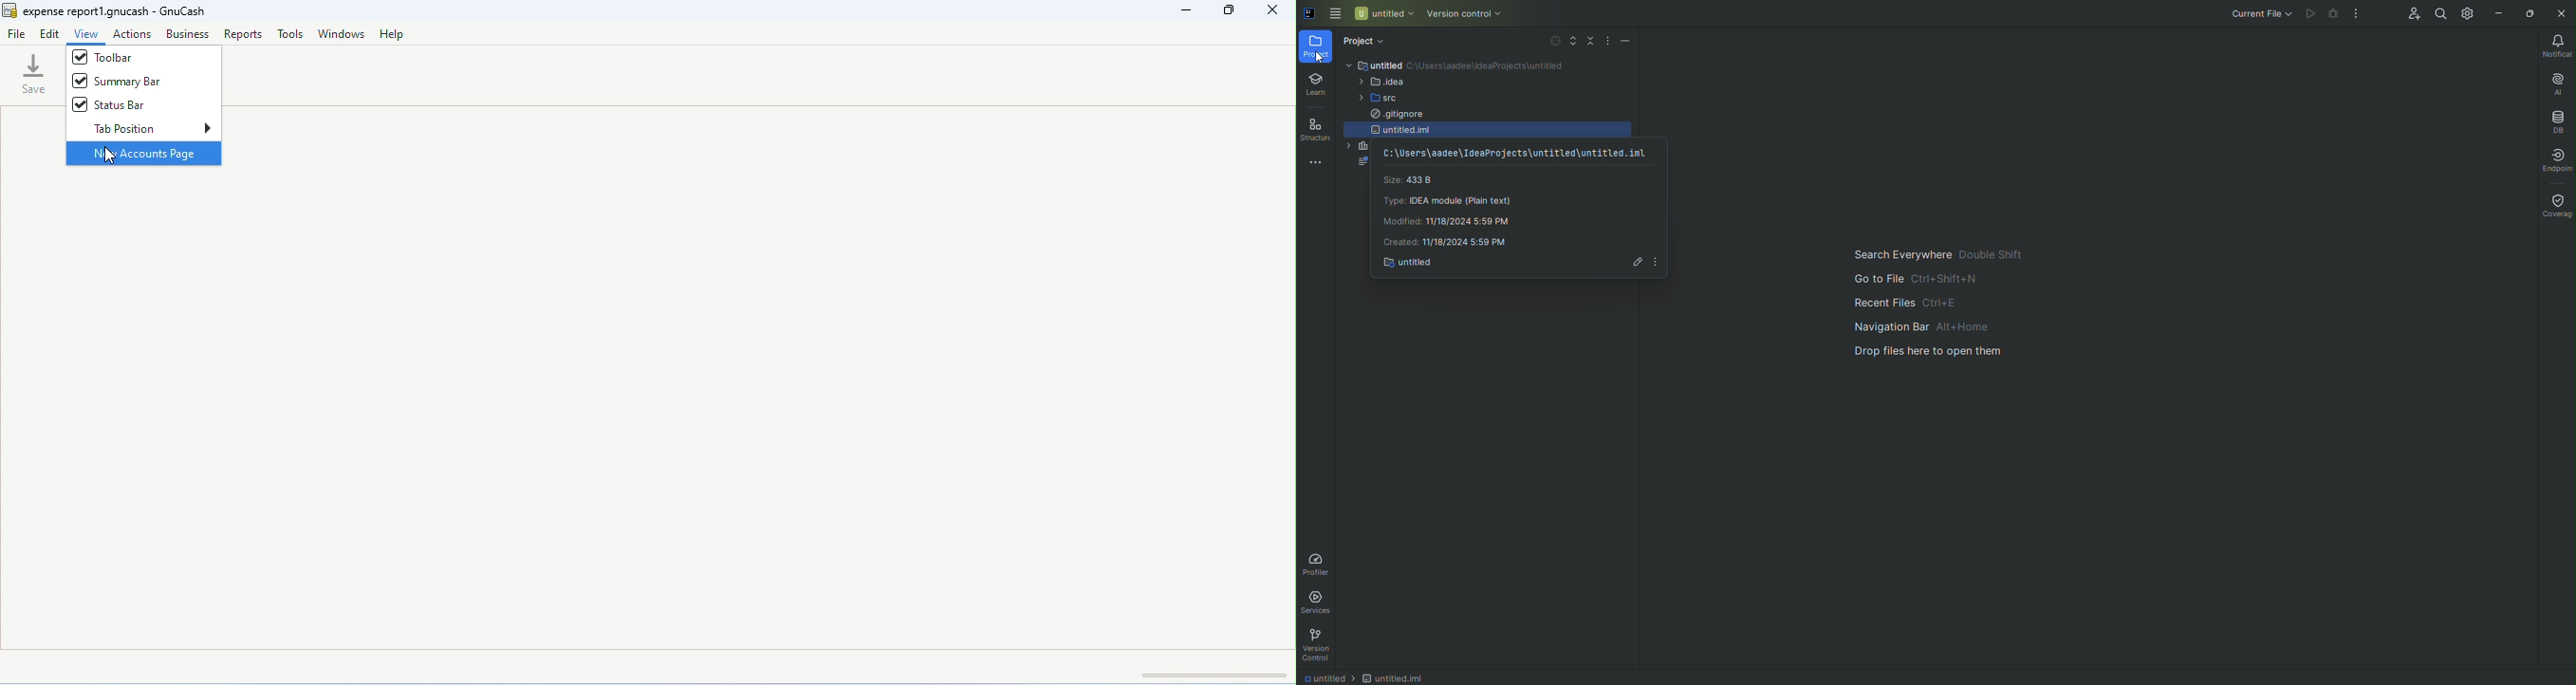 This screenshot has height=700, width=2576. I want to click on expense report1.gnucash - GnuCash, so click(120, 10).